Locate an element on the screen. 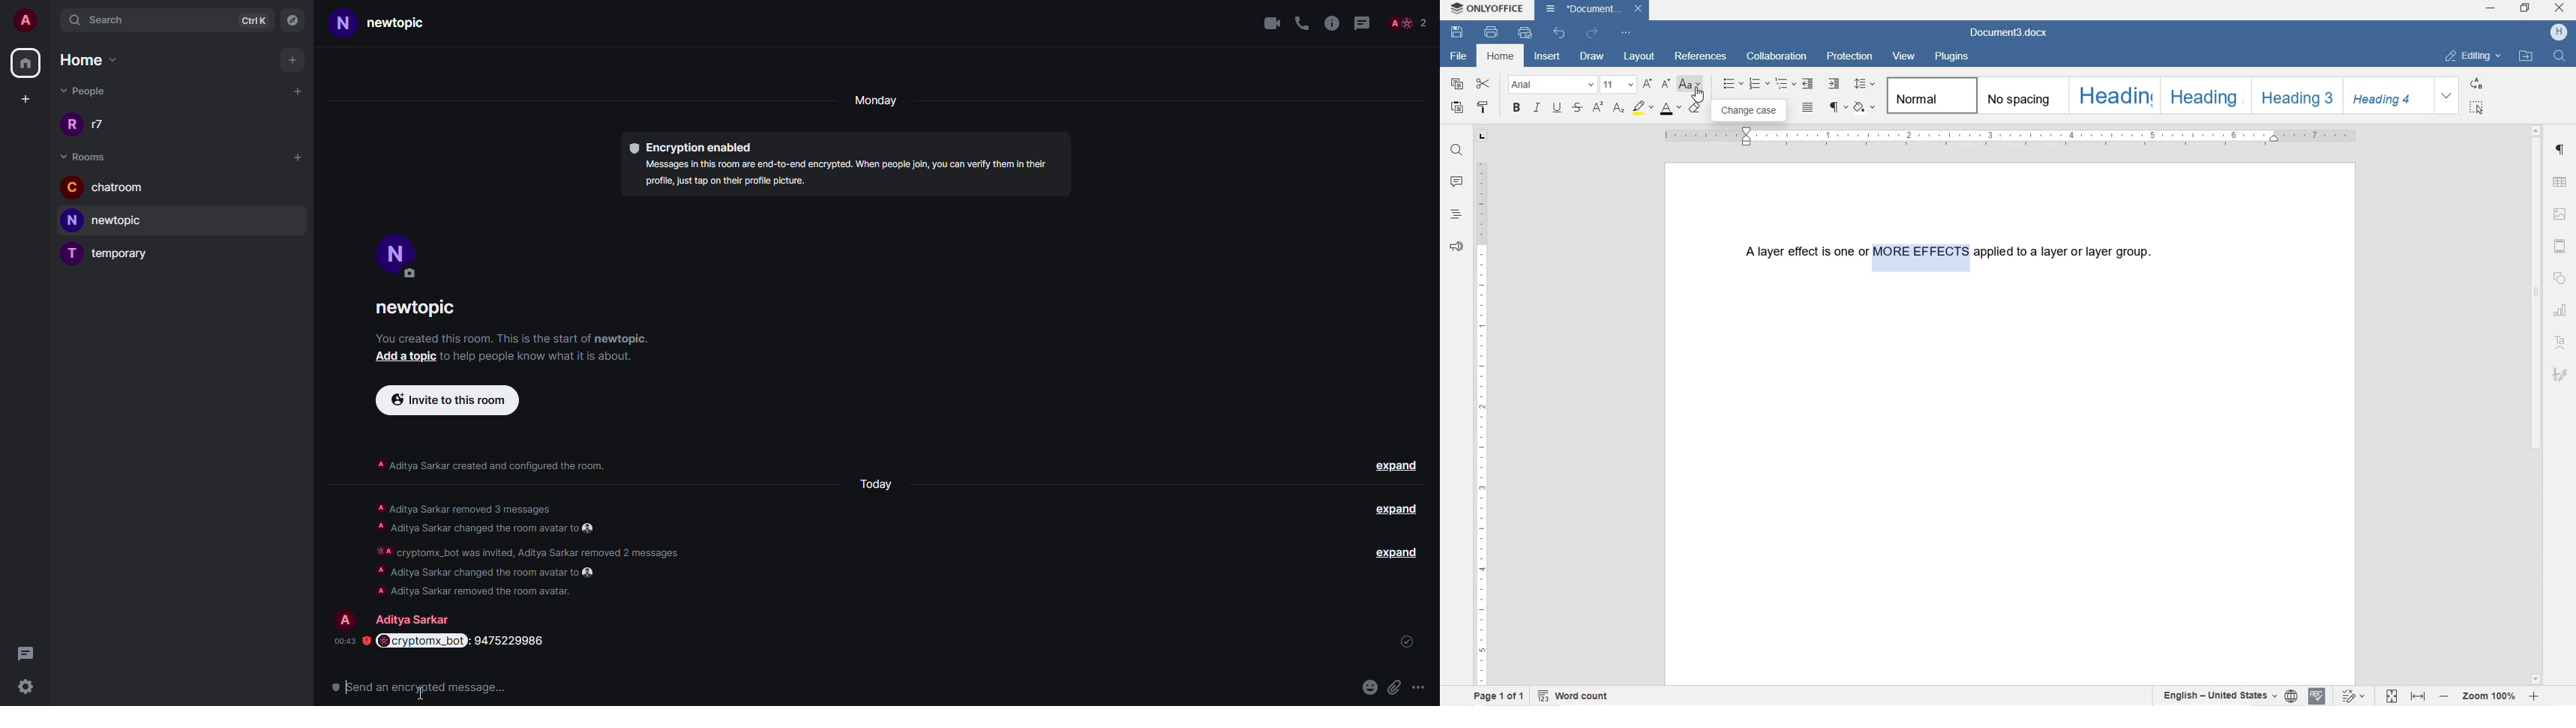  video call is located at coordinates (1270, 22).